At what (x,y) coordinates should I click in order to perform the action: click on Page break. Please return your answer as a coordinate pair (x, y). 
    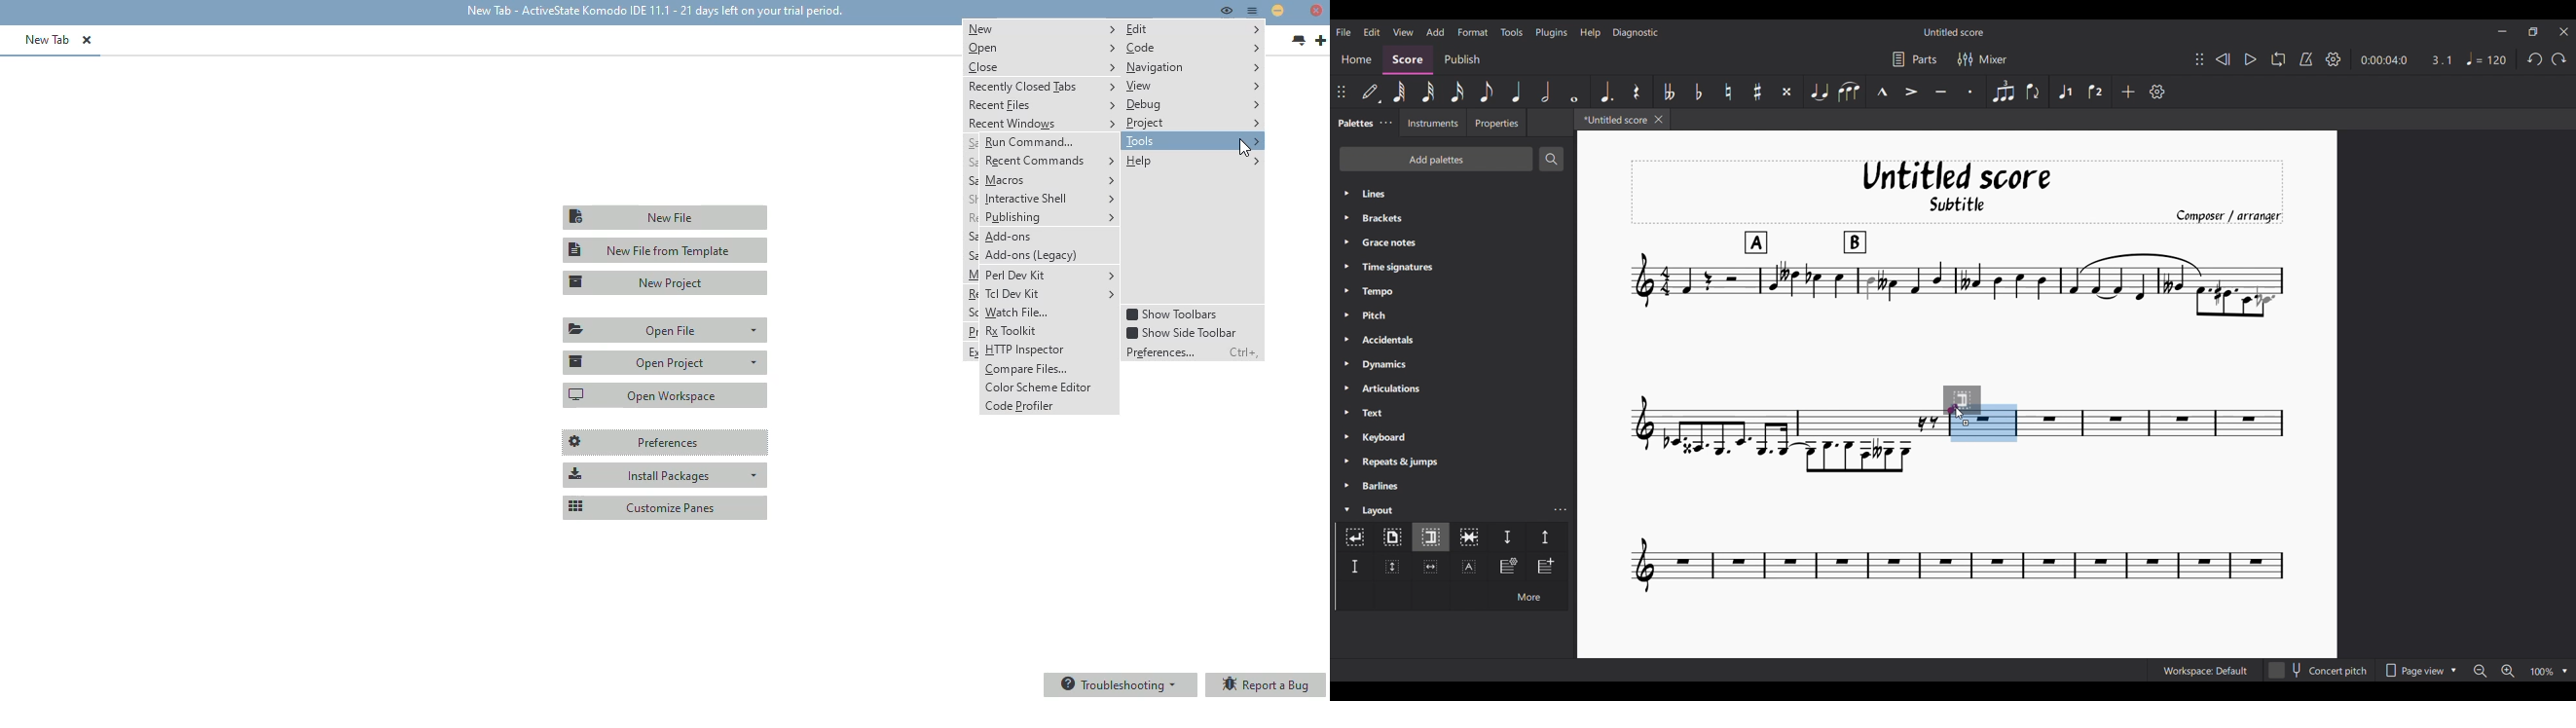
    Looking at the image, I should click on (1392, 537).